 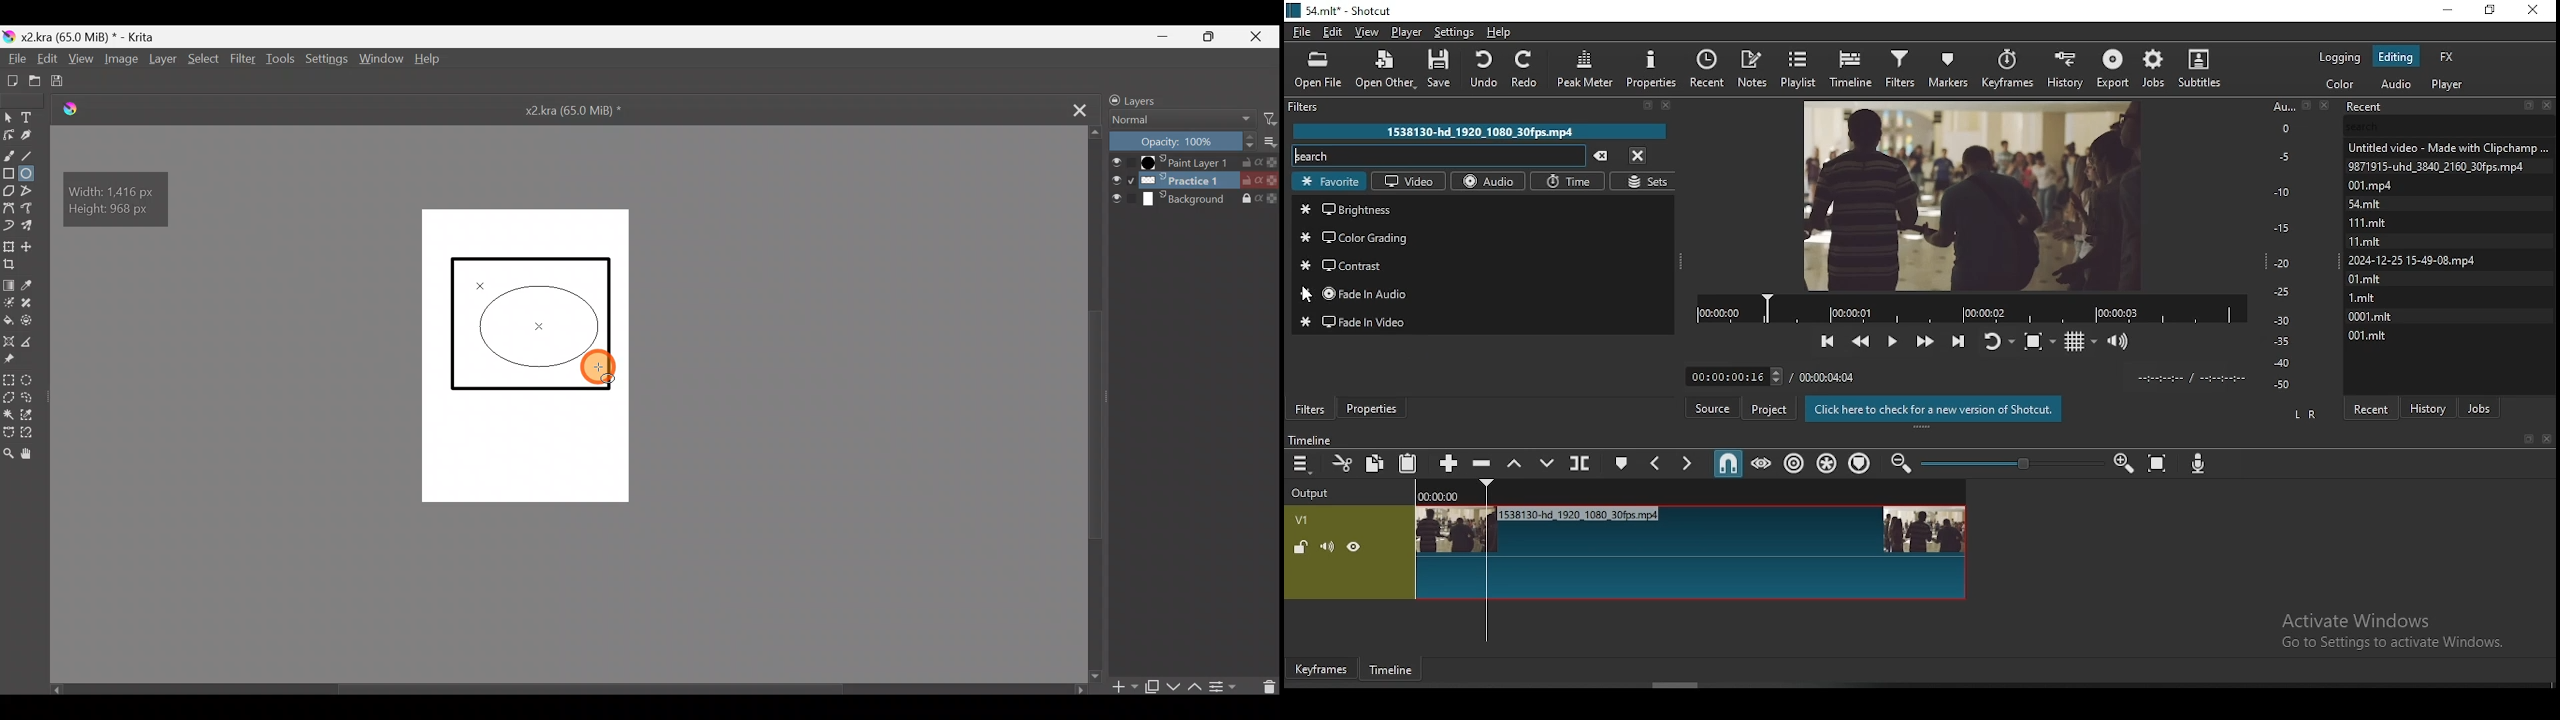 What do you see at coordinates (1685, 462) in the screenshot?
I see `next marker` at bounding box center [1685, 462].